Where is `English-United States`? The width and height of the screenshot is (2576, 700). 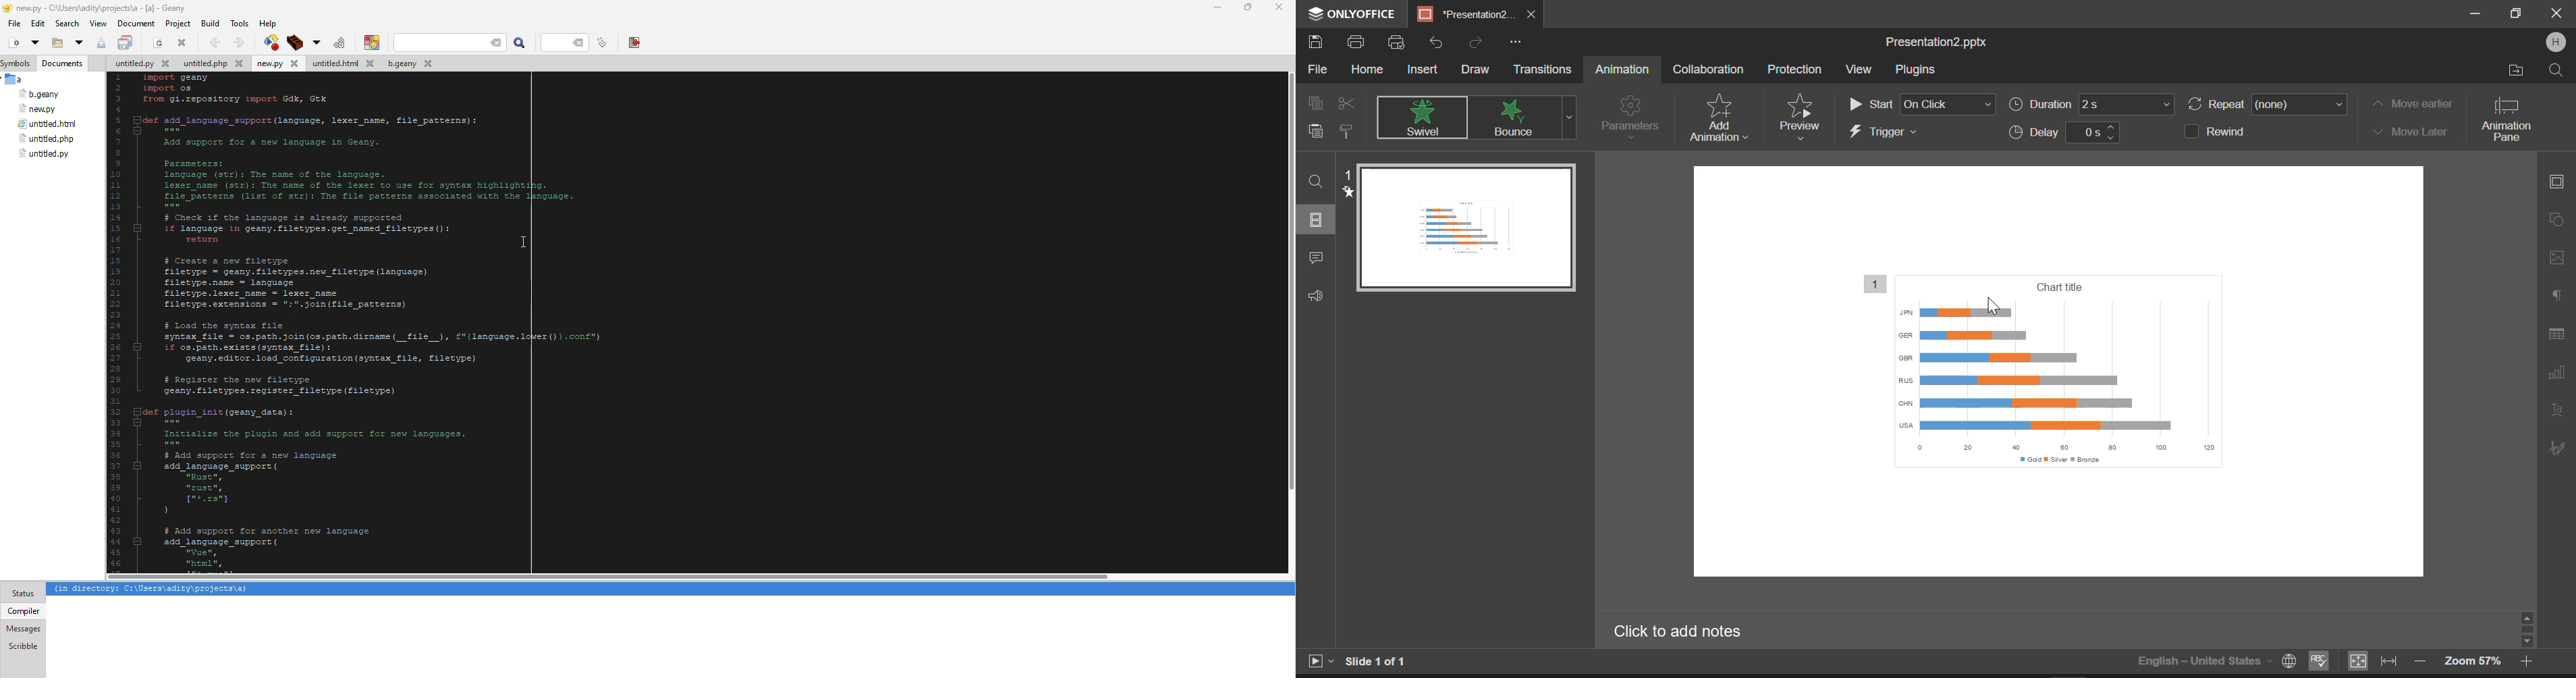
English-United States is located at coordinates (2215, 661).